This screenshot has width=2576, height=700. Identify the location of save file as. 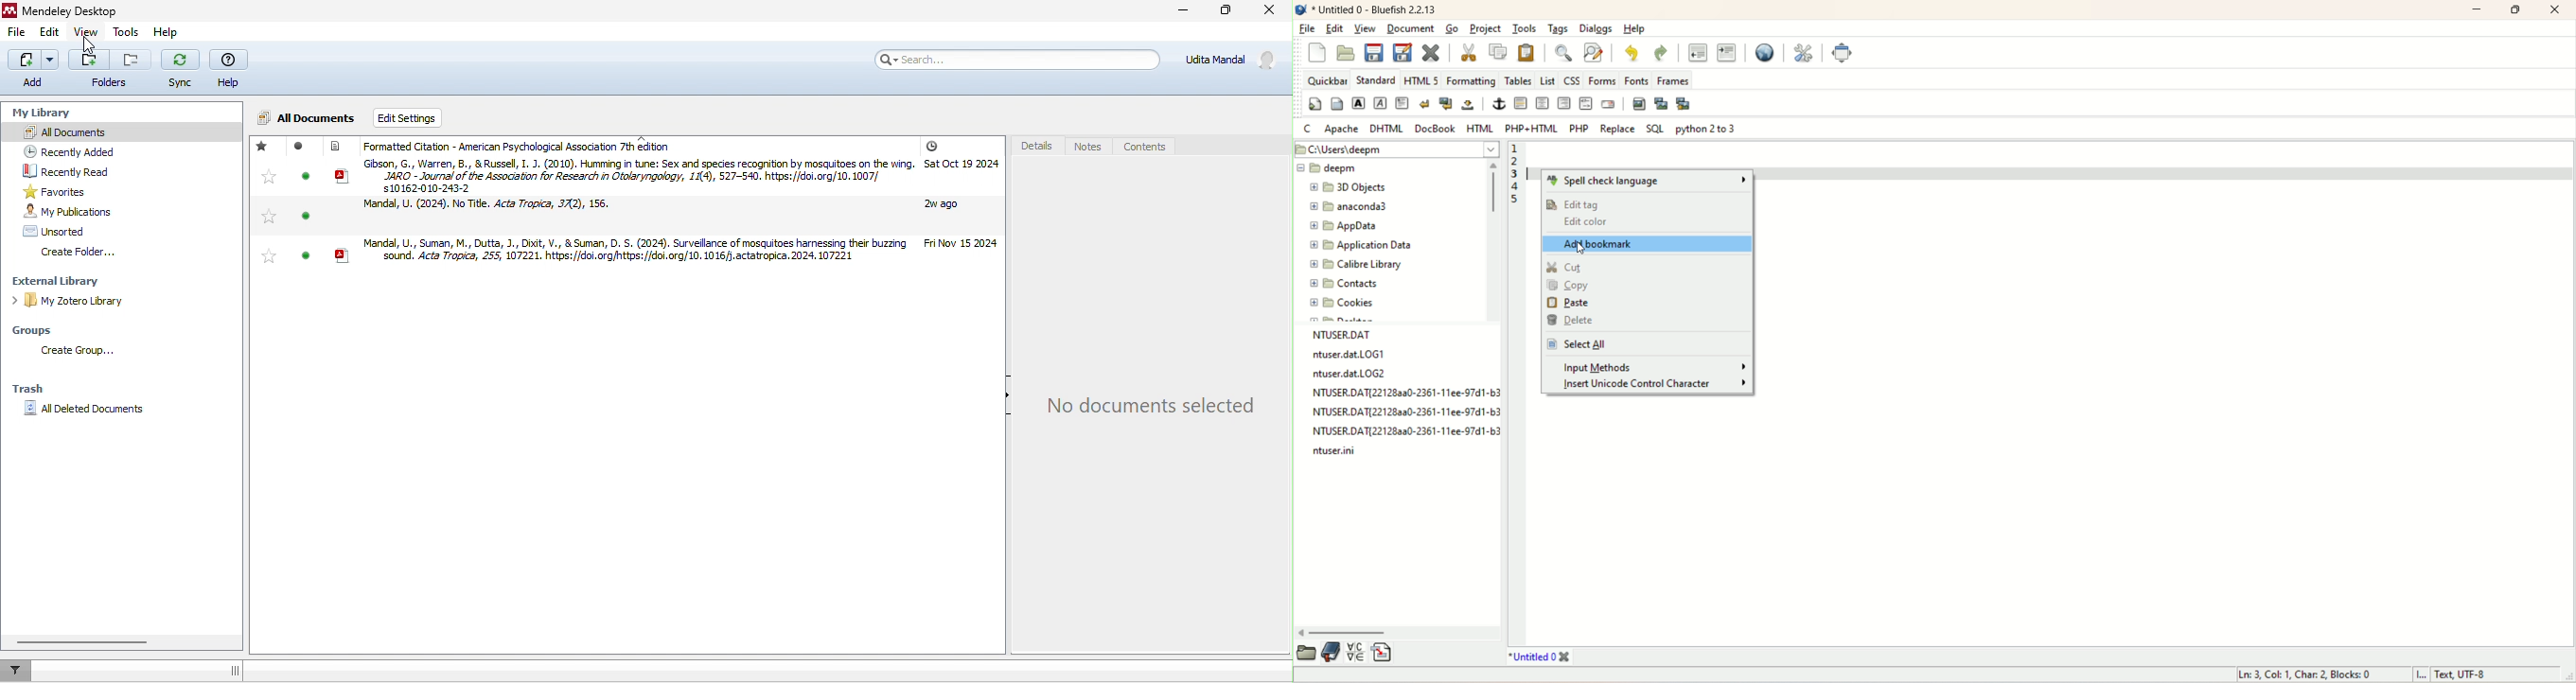
(1403, 53).